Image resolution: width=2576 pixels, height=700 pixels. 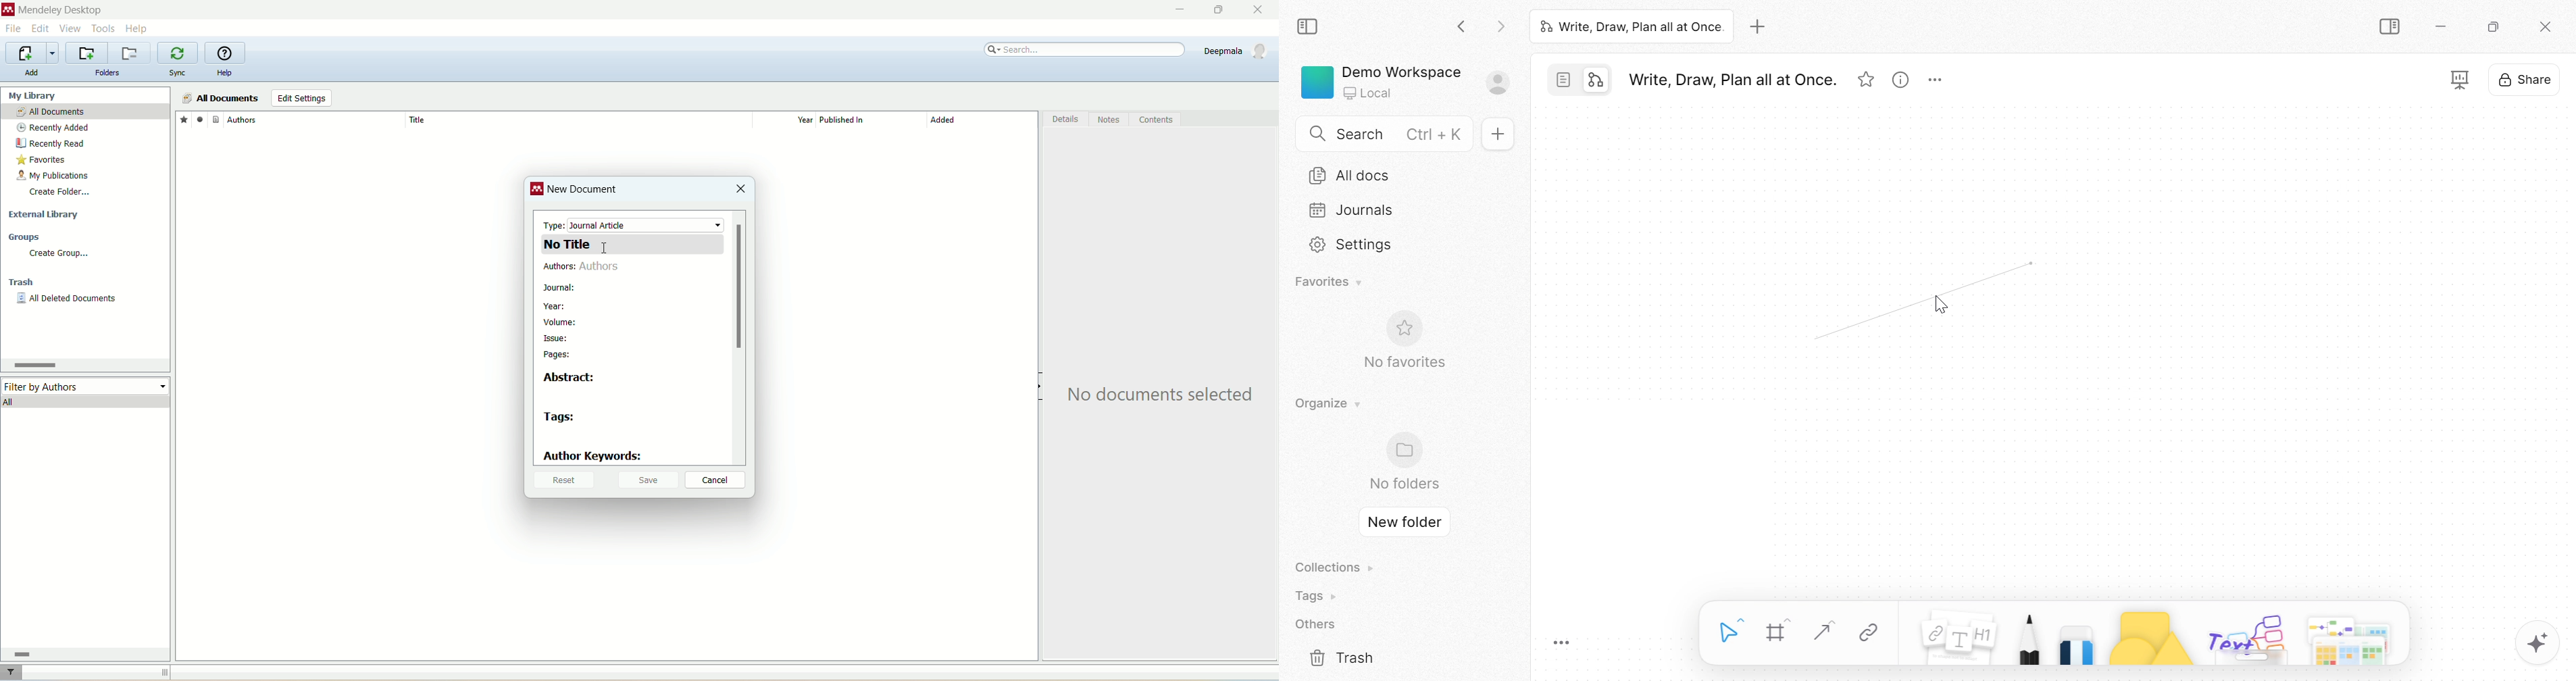 What do you see at coordinates (1067, 121) in the screenshot?
I see `details` at bounding box center [1067, 121].